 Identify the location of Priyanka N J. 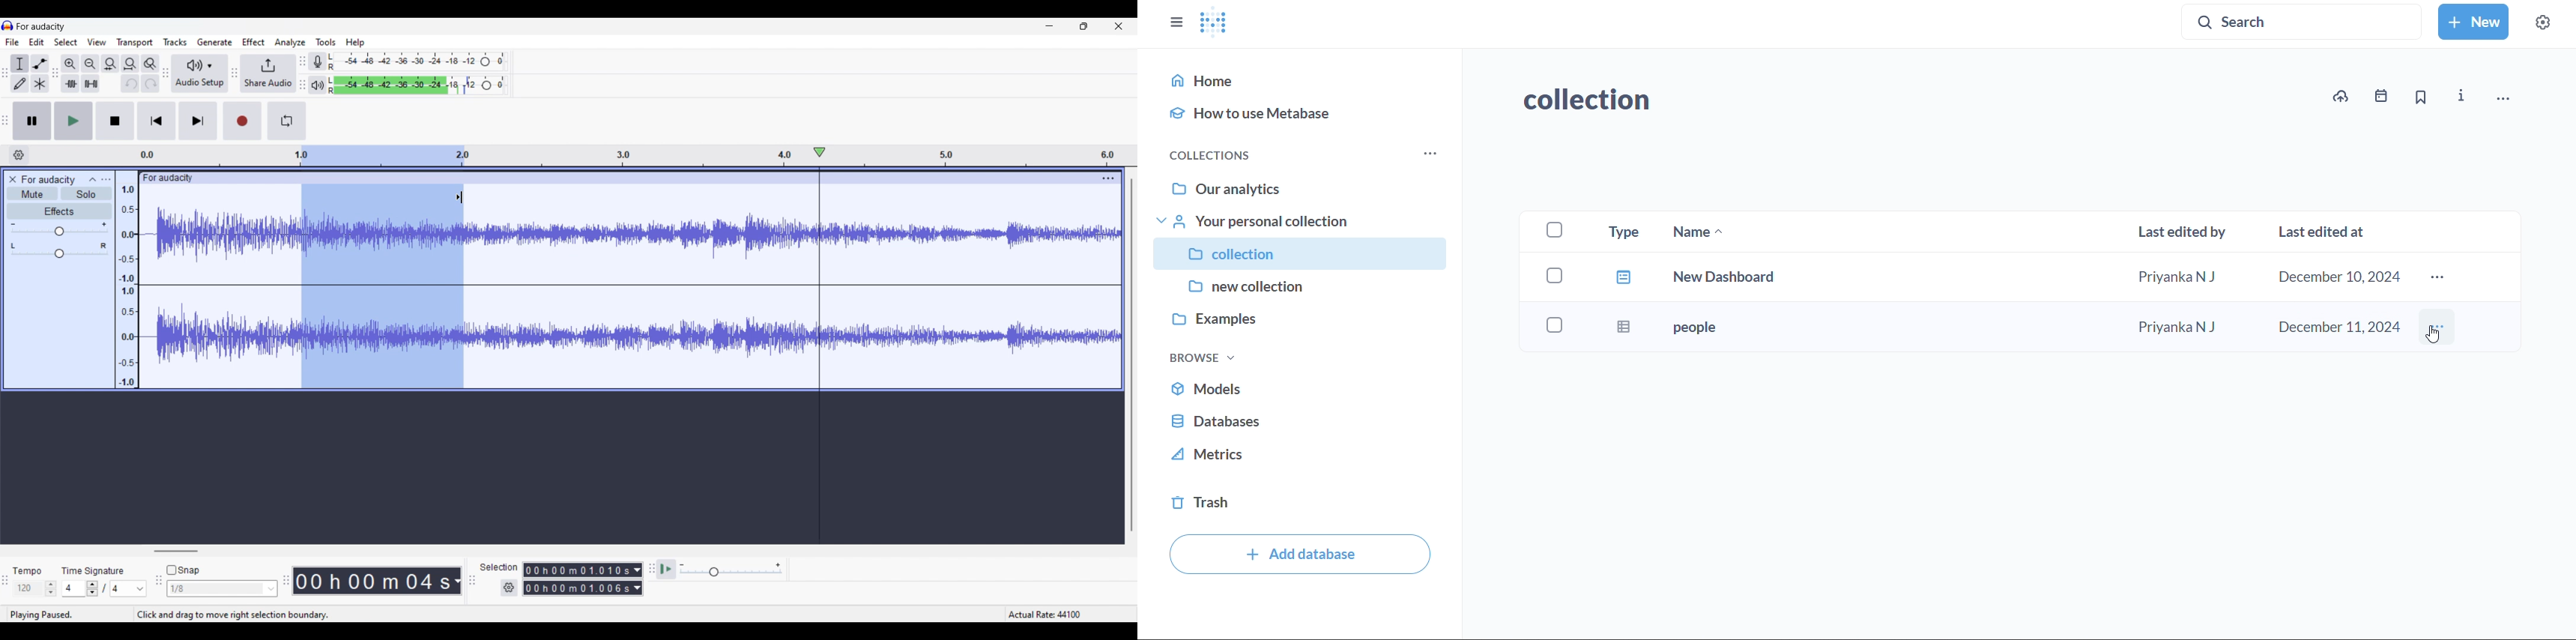
(2180, 327).